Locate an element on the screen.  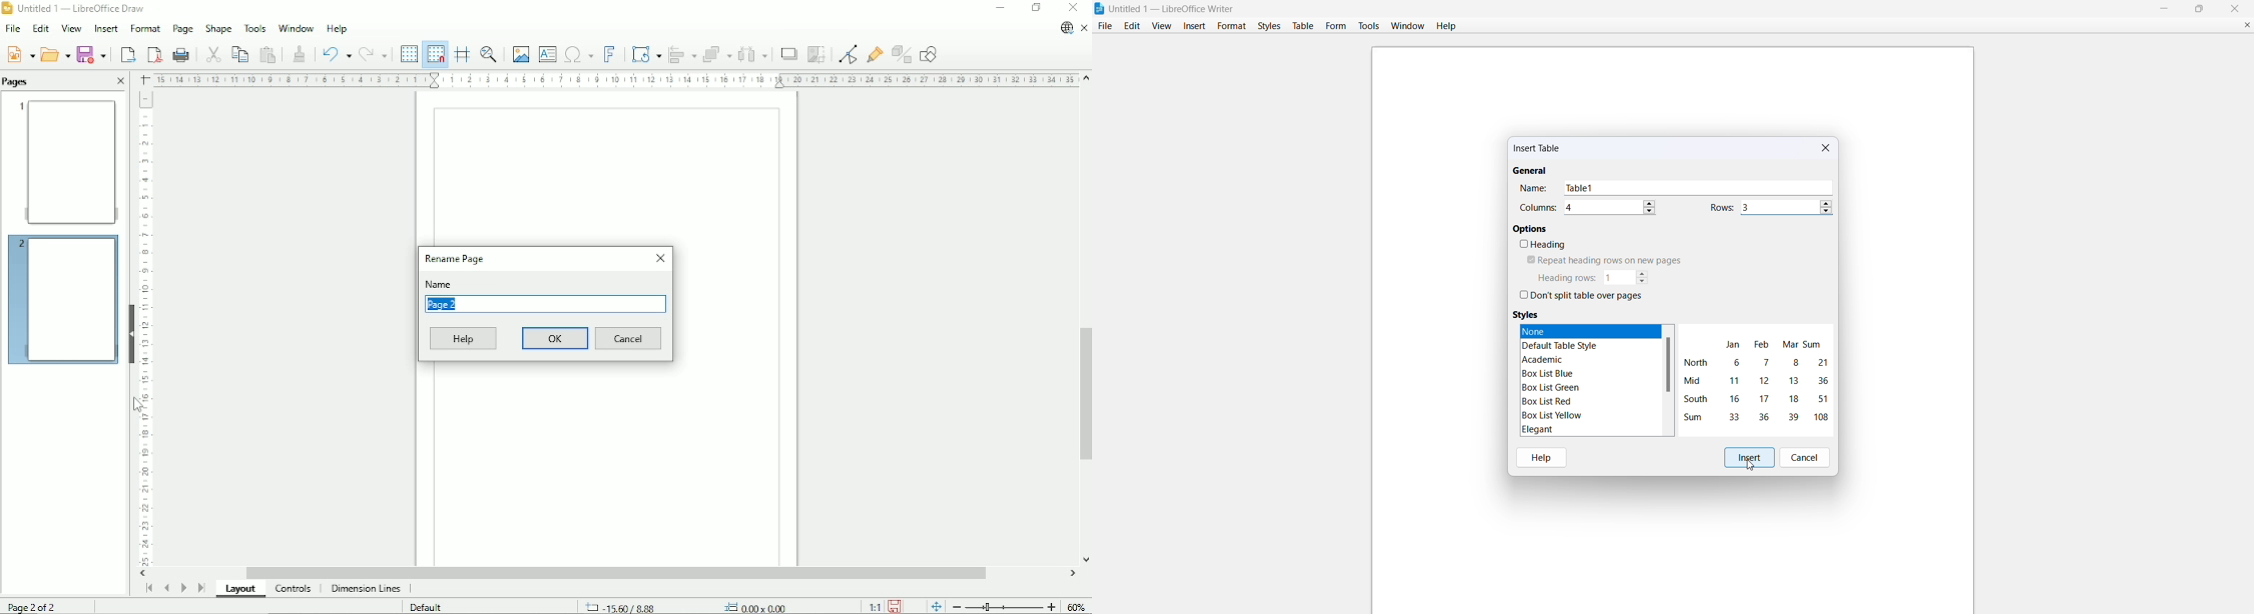
Scaling factor is located at coordinates (874, 606).